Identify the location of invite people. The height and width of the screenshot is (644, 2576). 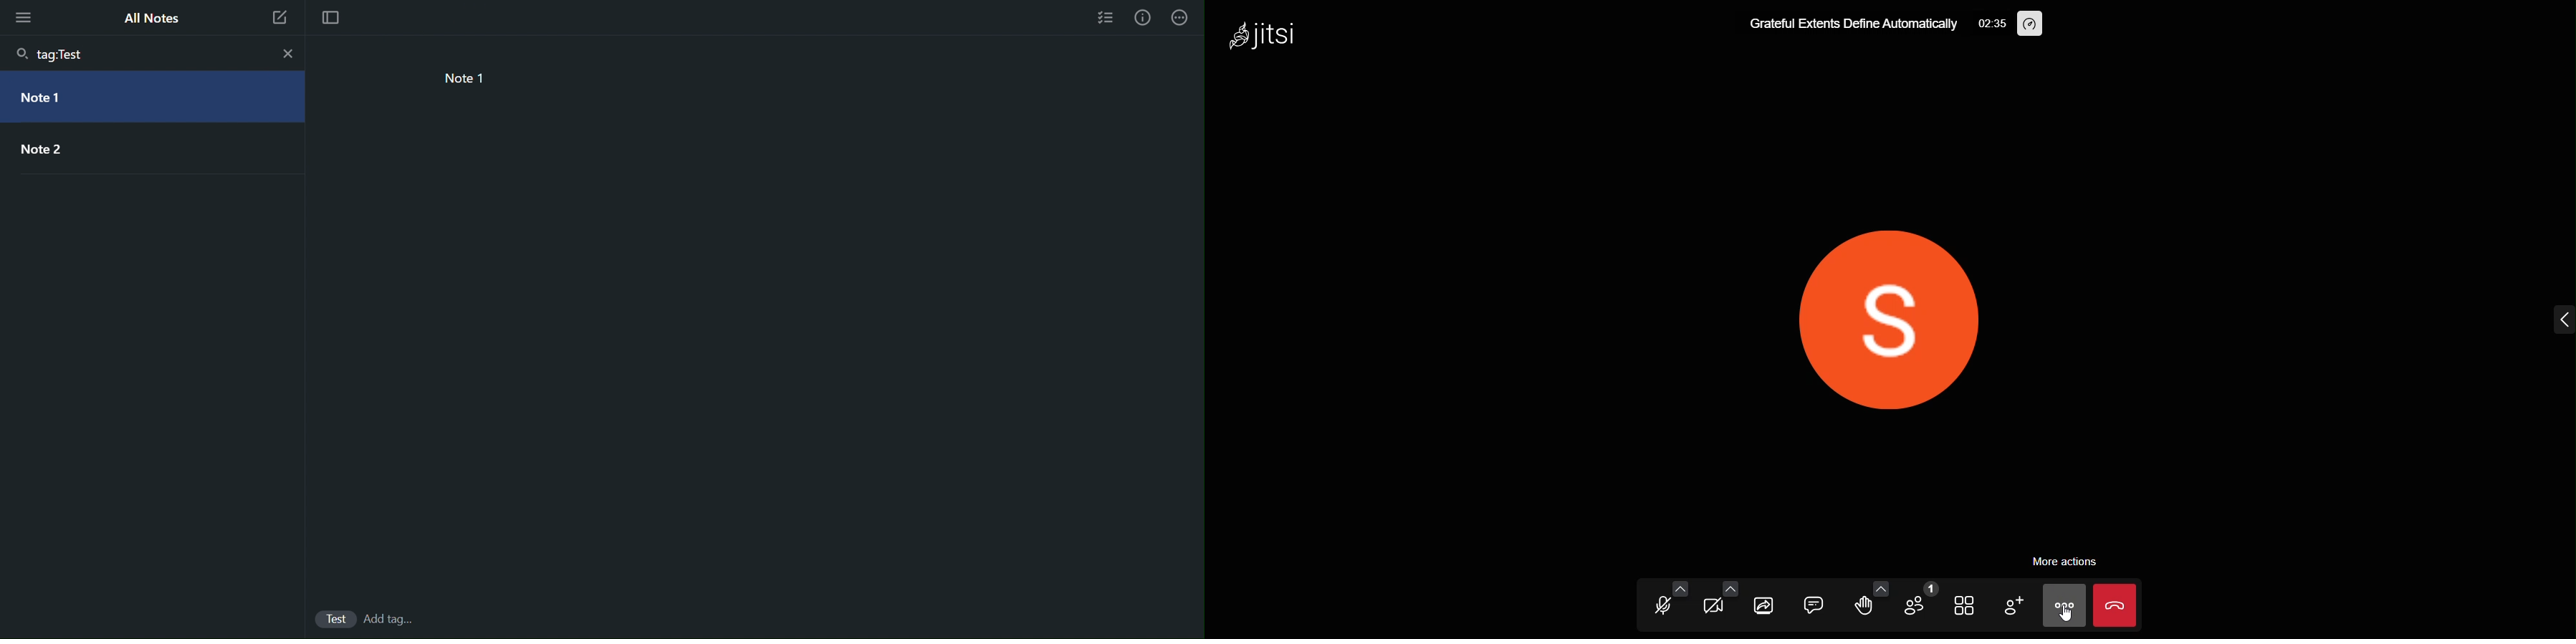
(2012, 605).